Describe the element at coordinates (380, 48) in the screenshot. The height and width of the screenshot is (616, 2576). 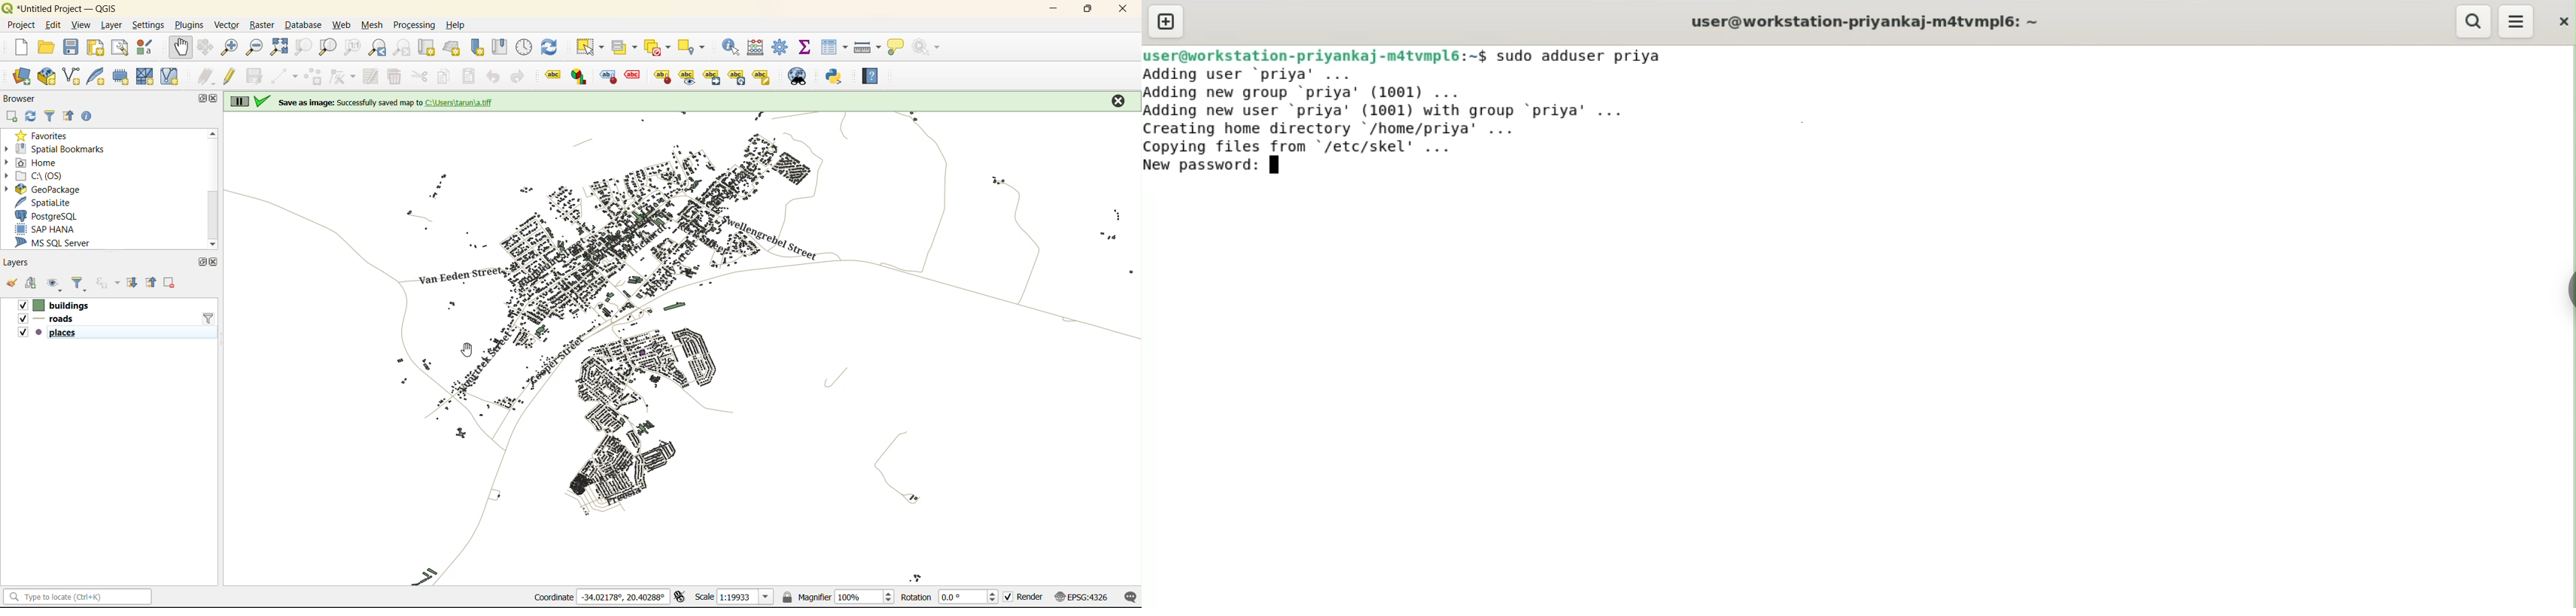
I see `zoom last` at that location.